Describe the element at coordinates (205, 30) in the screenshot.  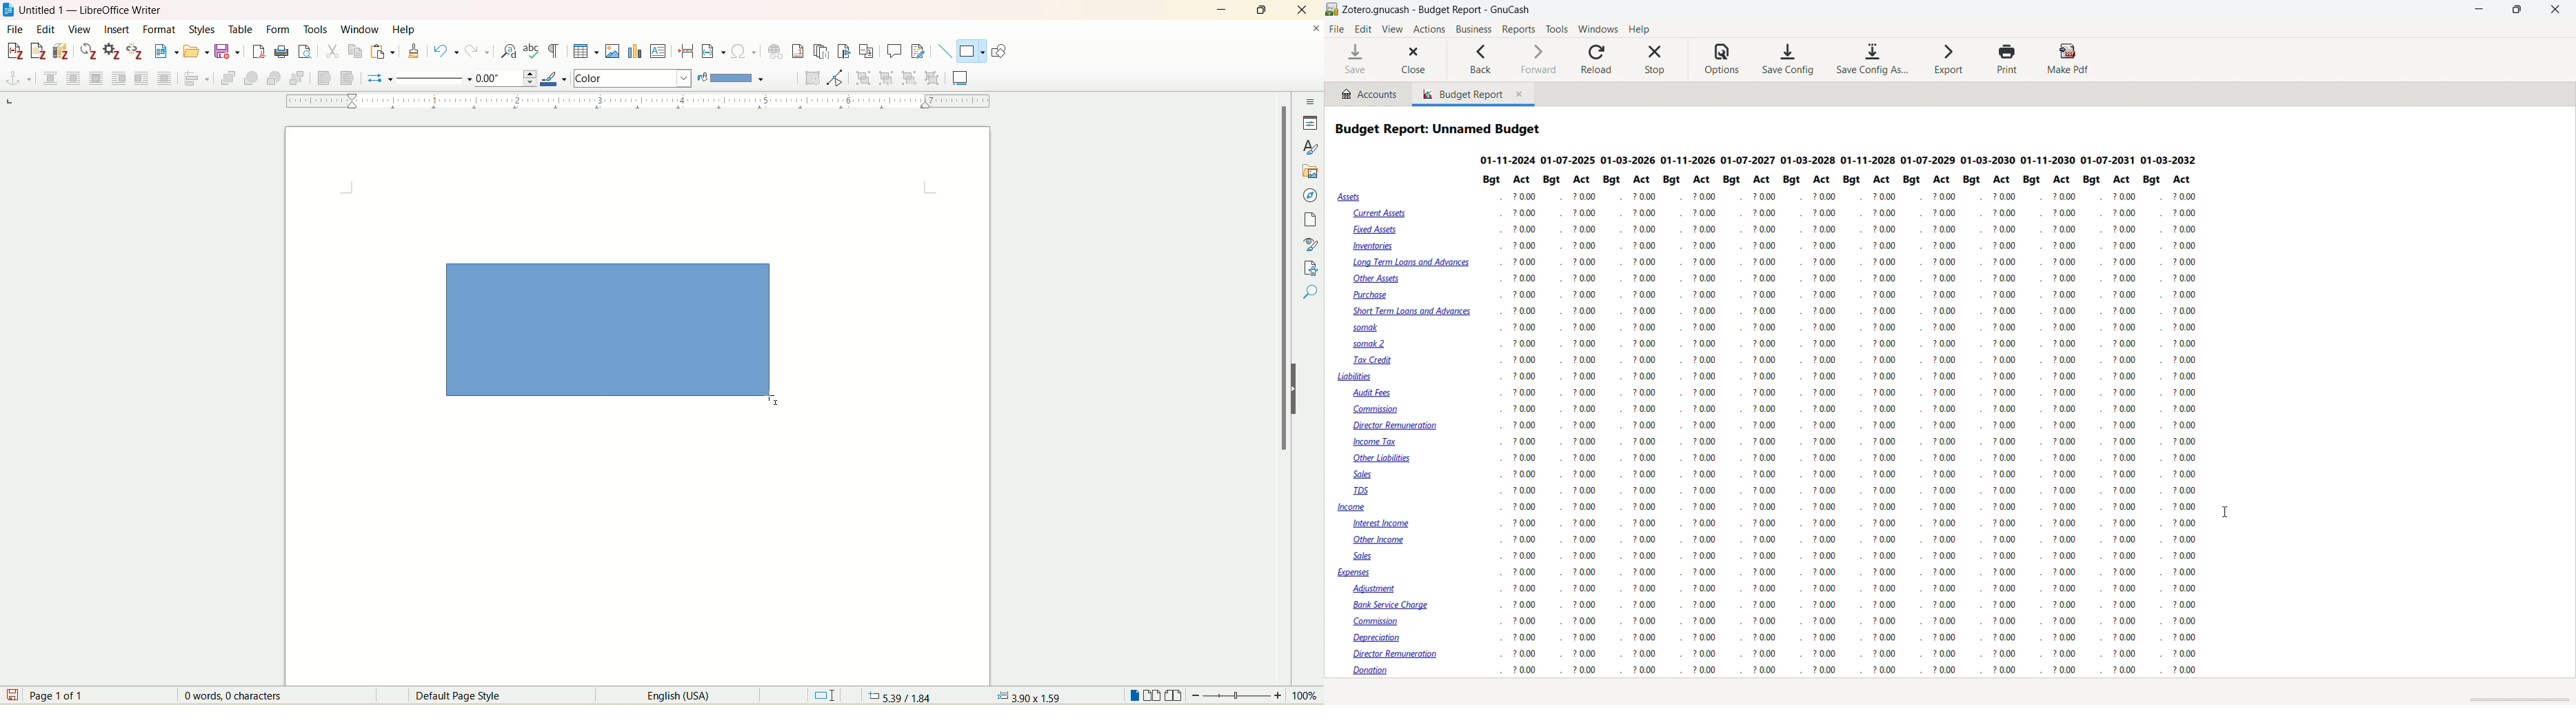
I see `styles` at that location.